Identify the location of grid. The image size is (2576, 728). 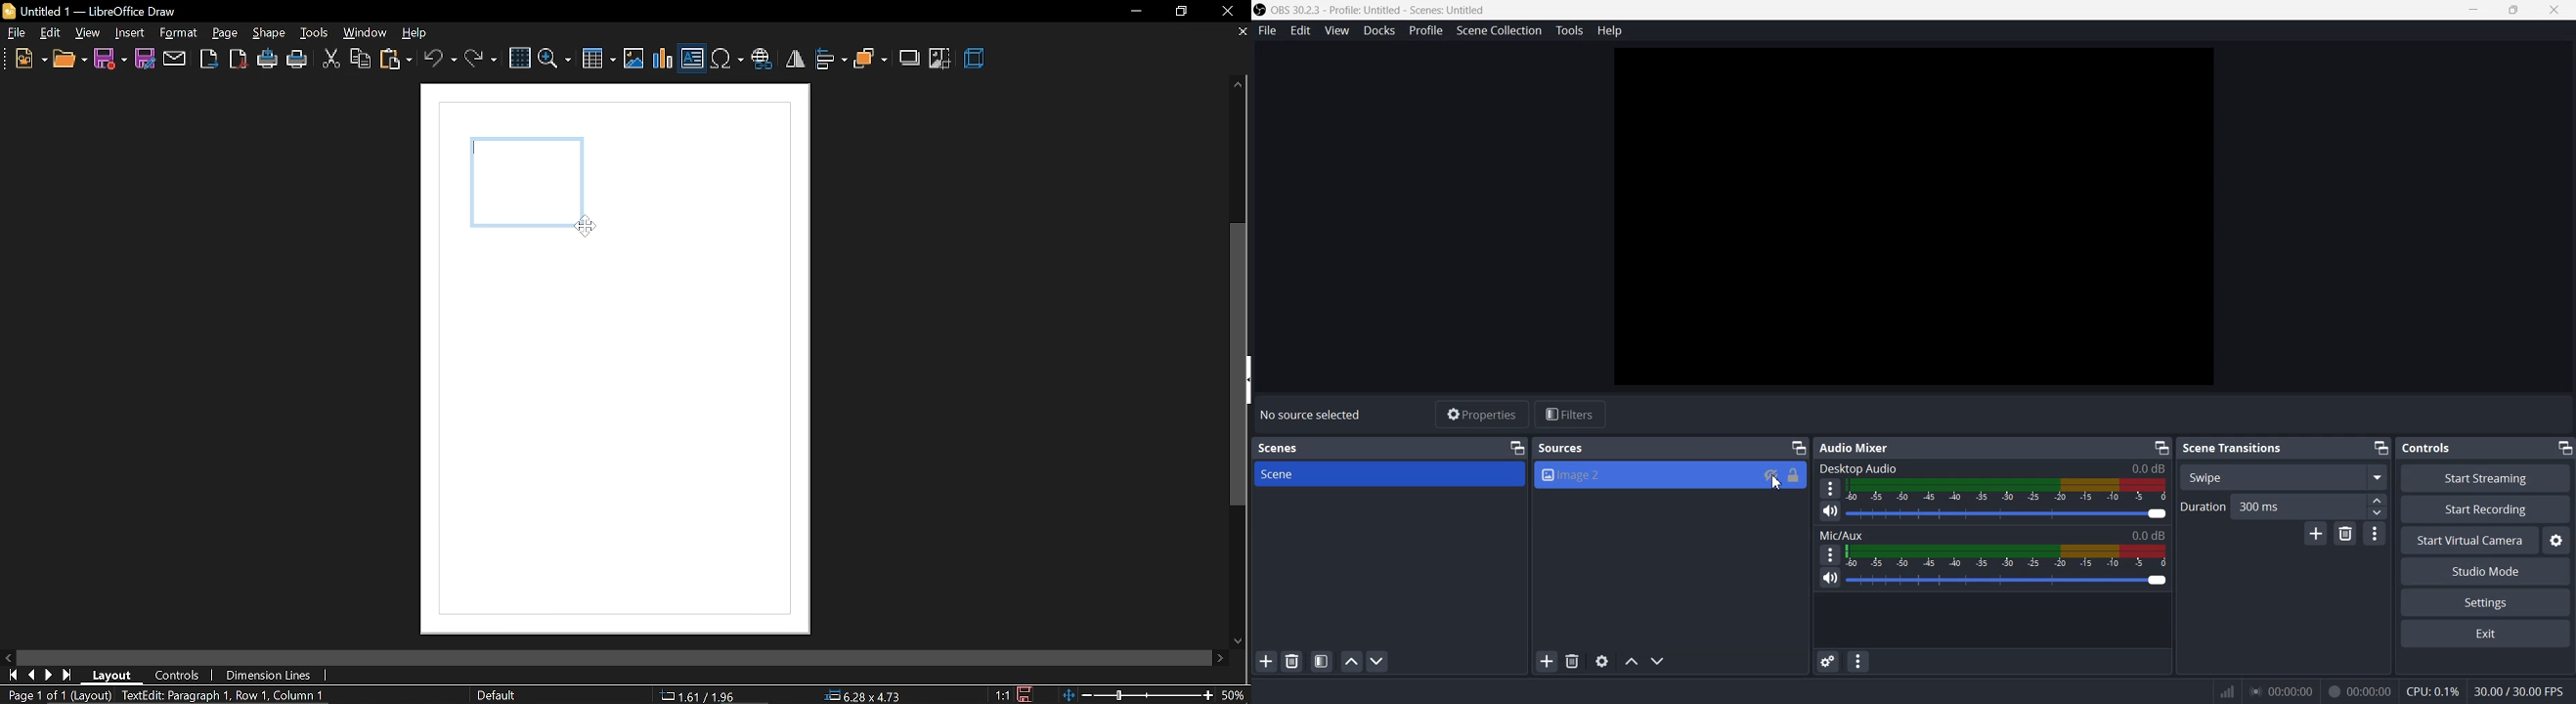
(519, 59).